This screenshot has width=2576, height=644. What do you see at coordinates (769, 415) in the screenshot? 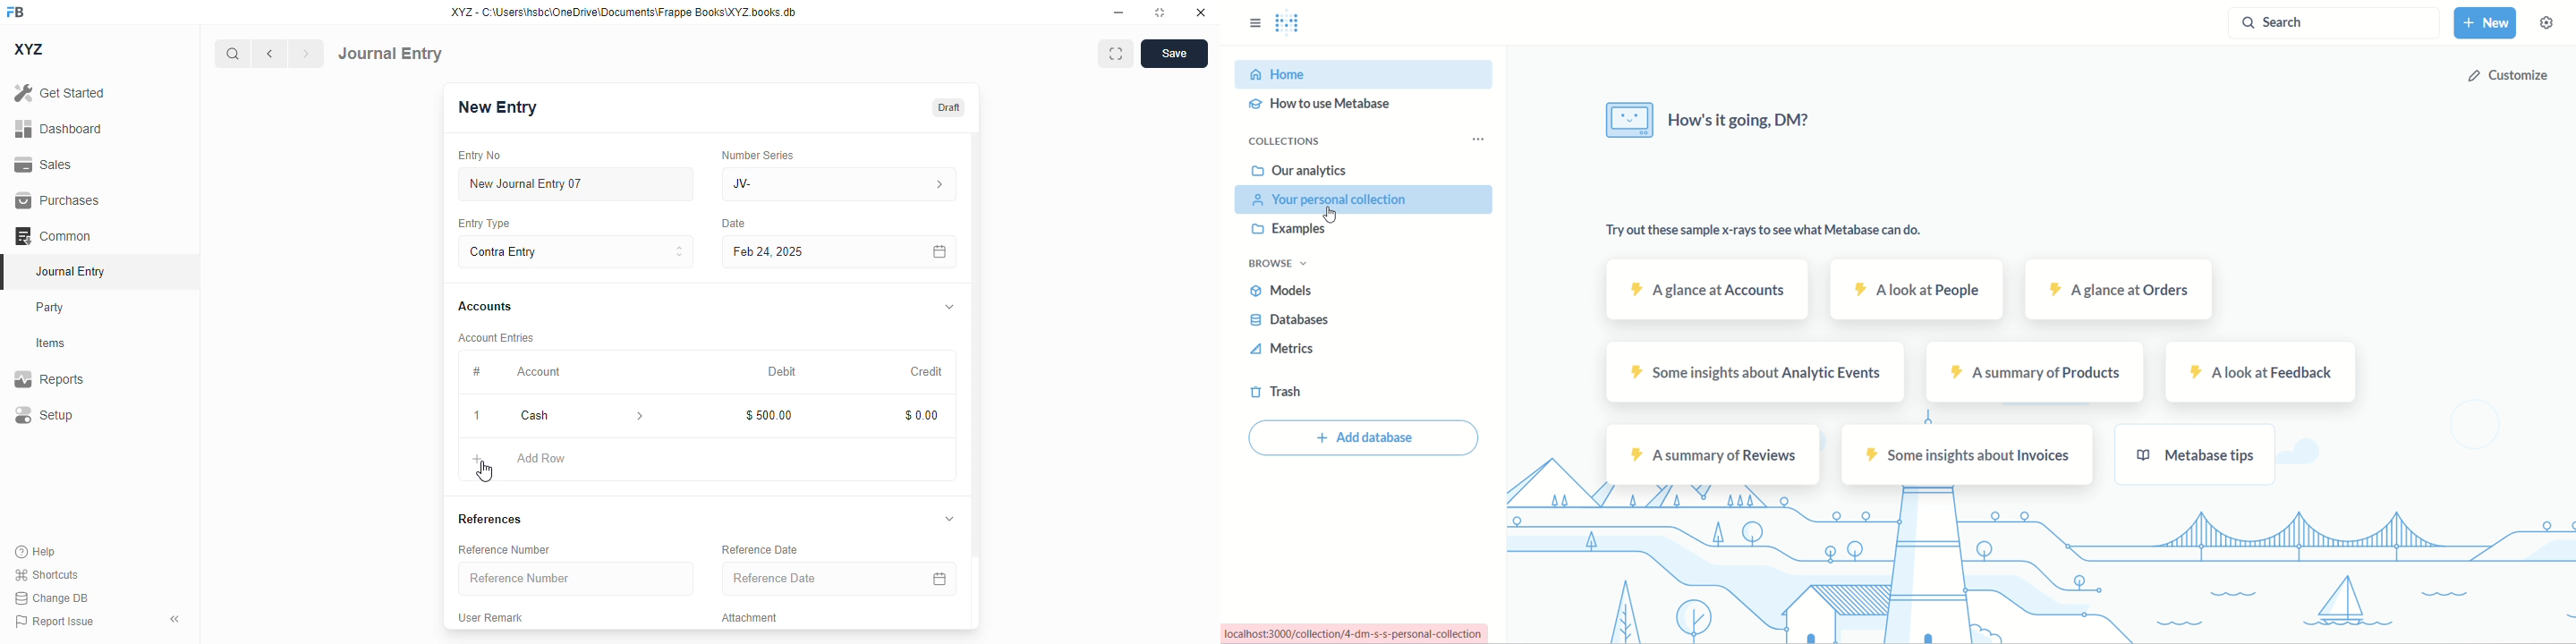
I see `$500.00 ` at bounding box center [769, 415].